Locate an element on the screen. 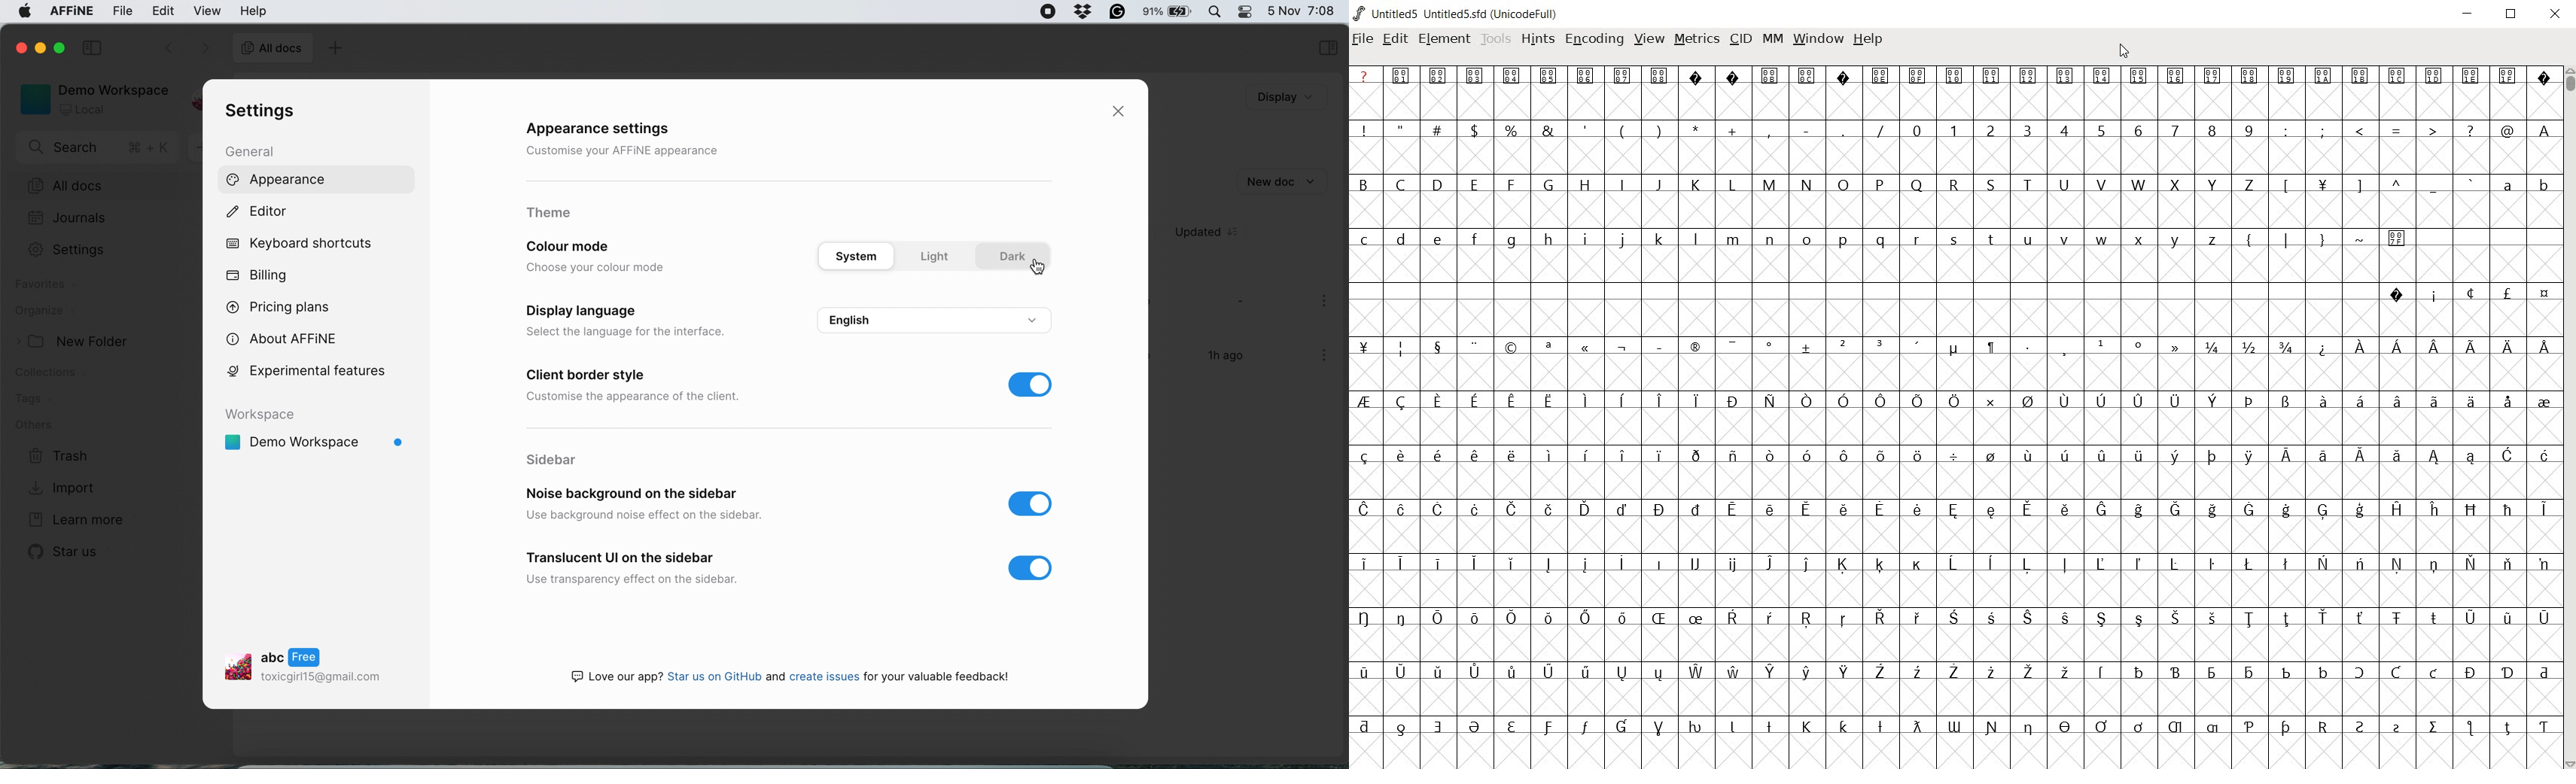 Image resolution: width=2576 pixels, height=784 pixels. q is located at coordinates (1878, 240).